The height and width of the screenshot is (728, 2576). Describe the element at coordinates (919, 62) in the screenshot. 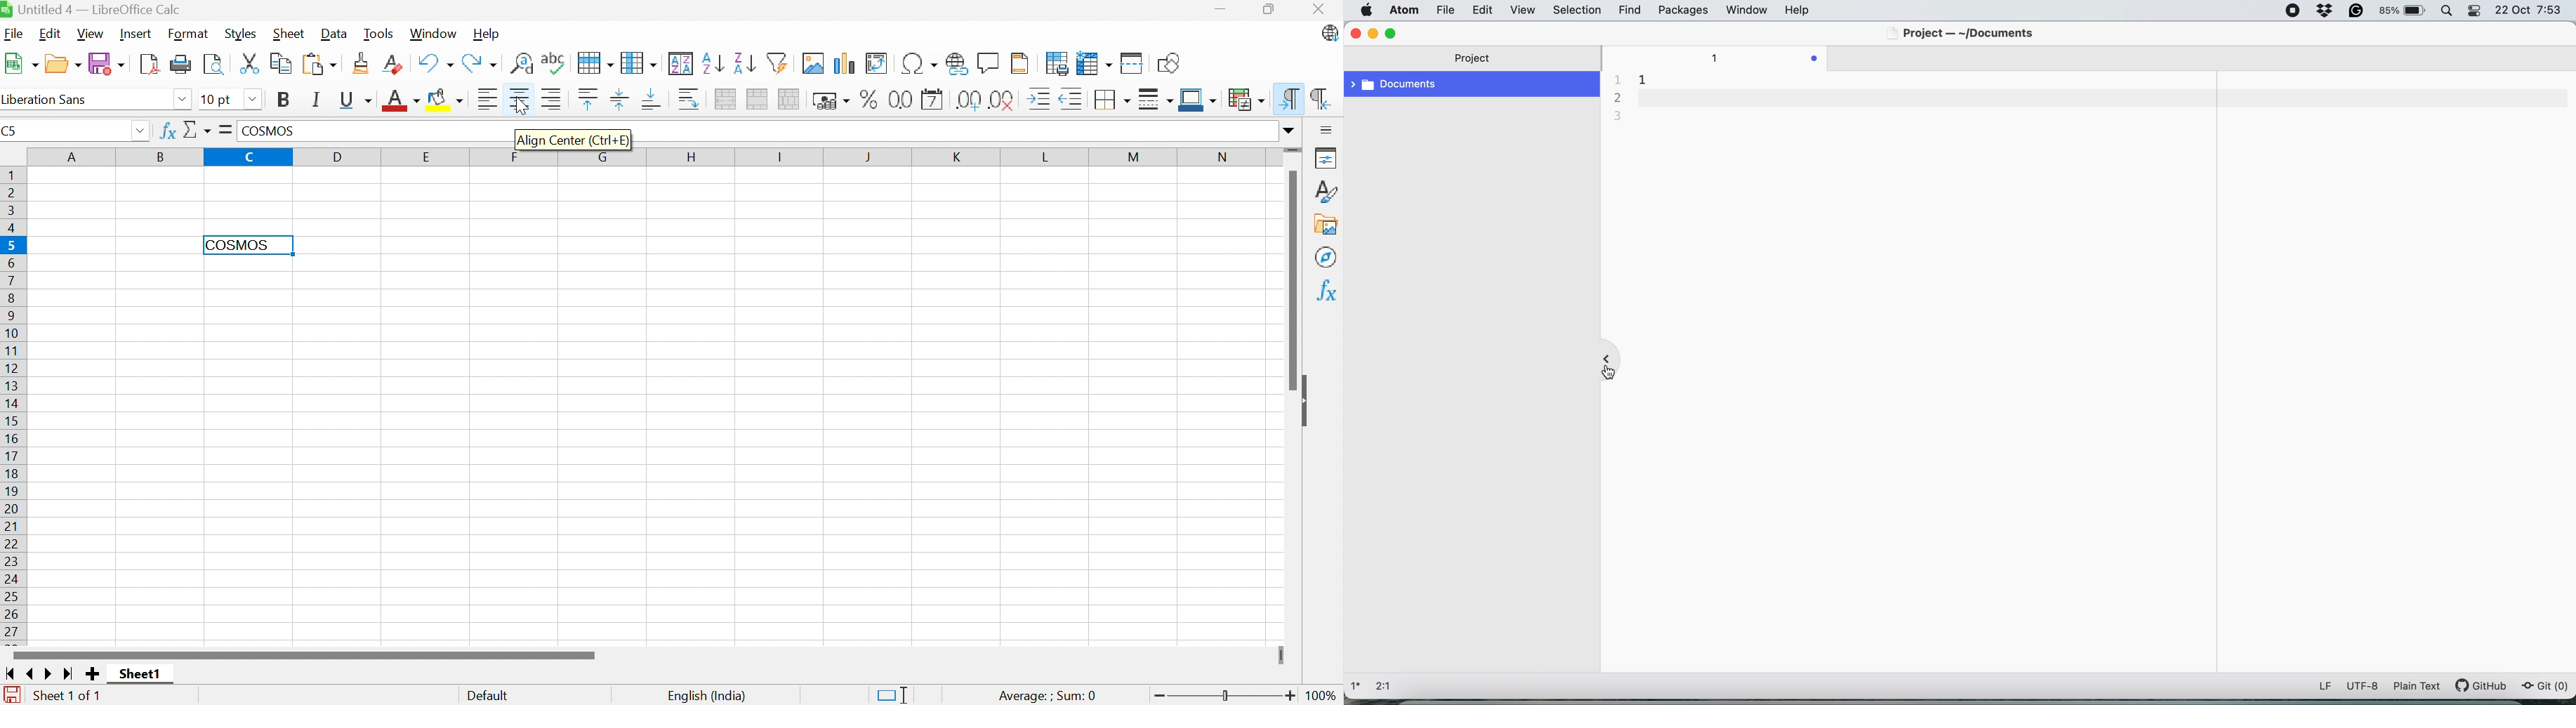

I see `Insert Special Characters` at that location.